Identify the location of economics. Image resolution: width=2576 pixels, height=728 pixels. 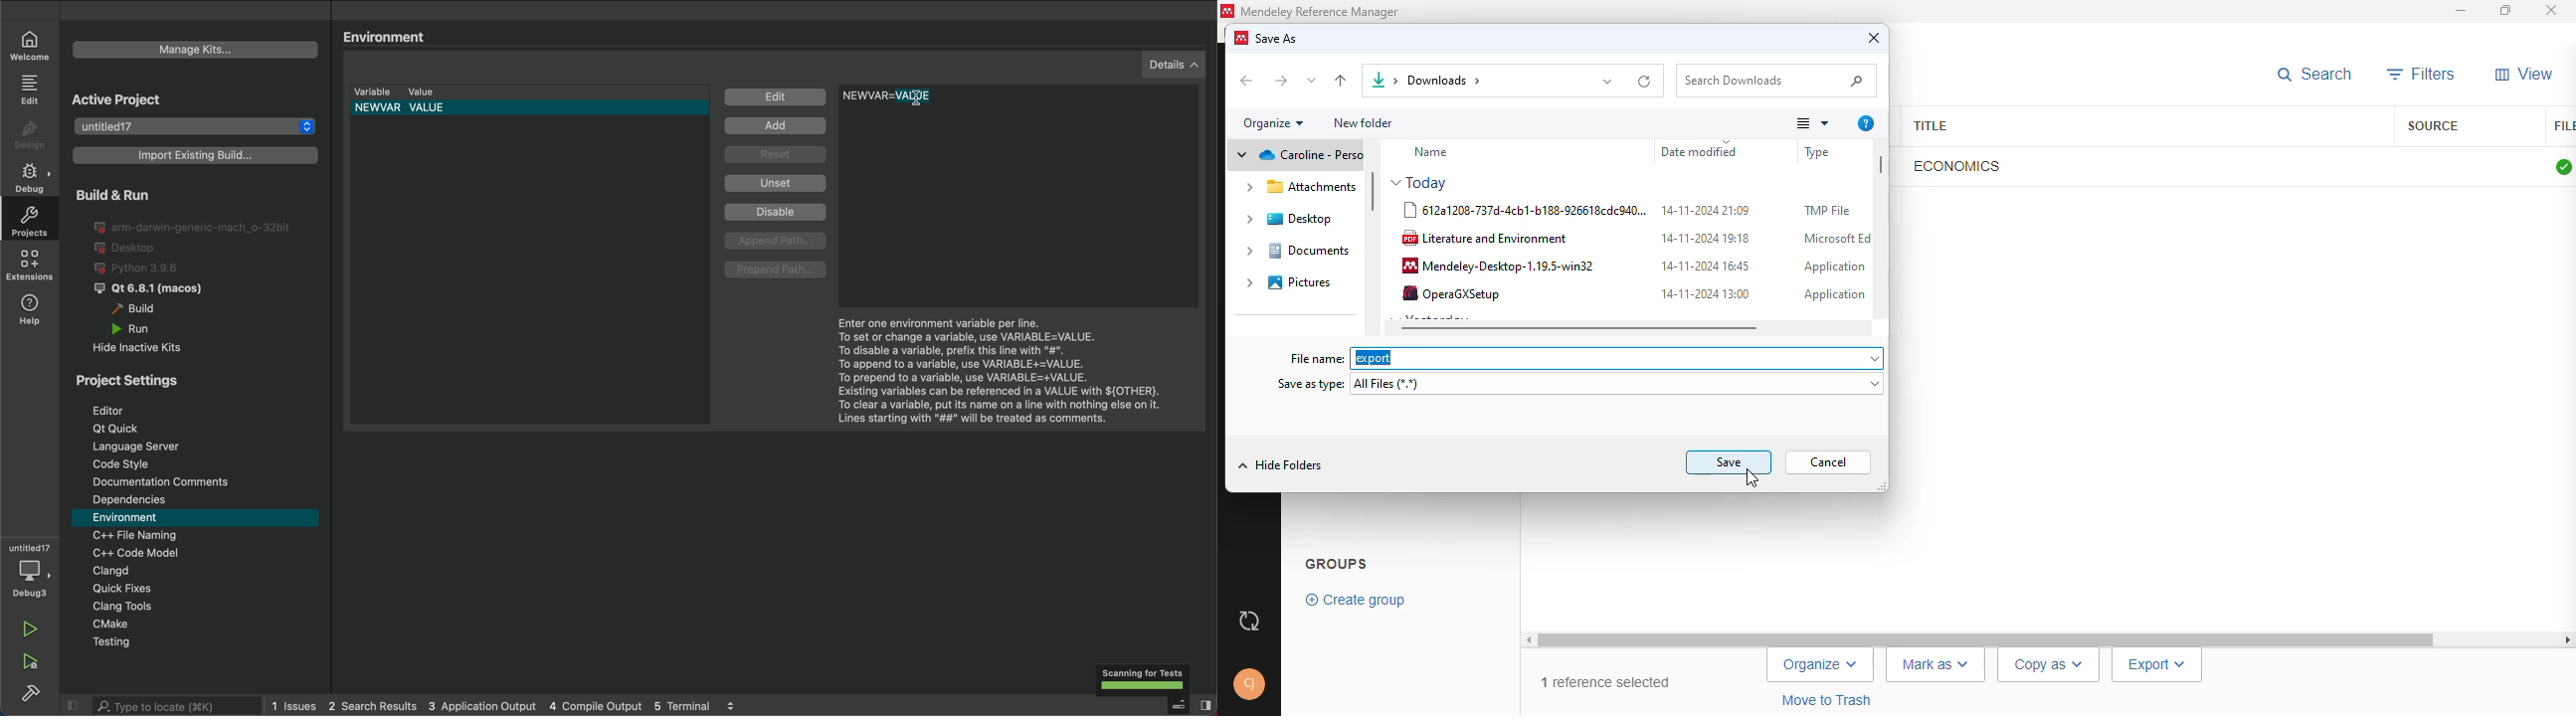
(1956, 166).